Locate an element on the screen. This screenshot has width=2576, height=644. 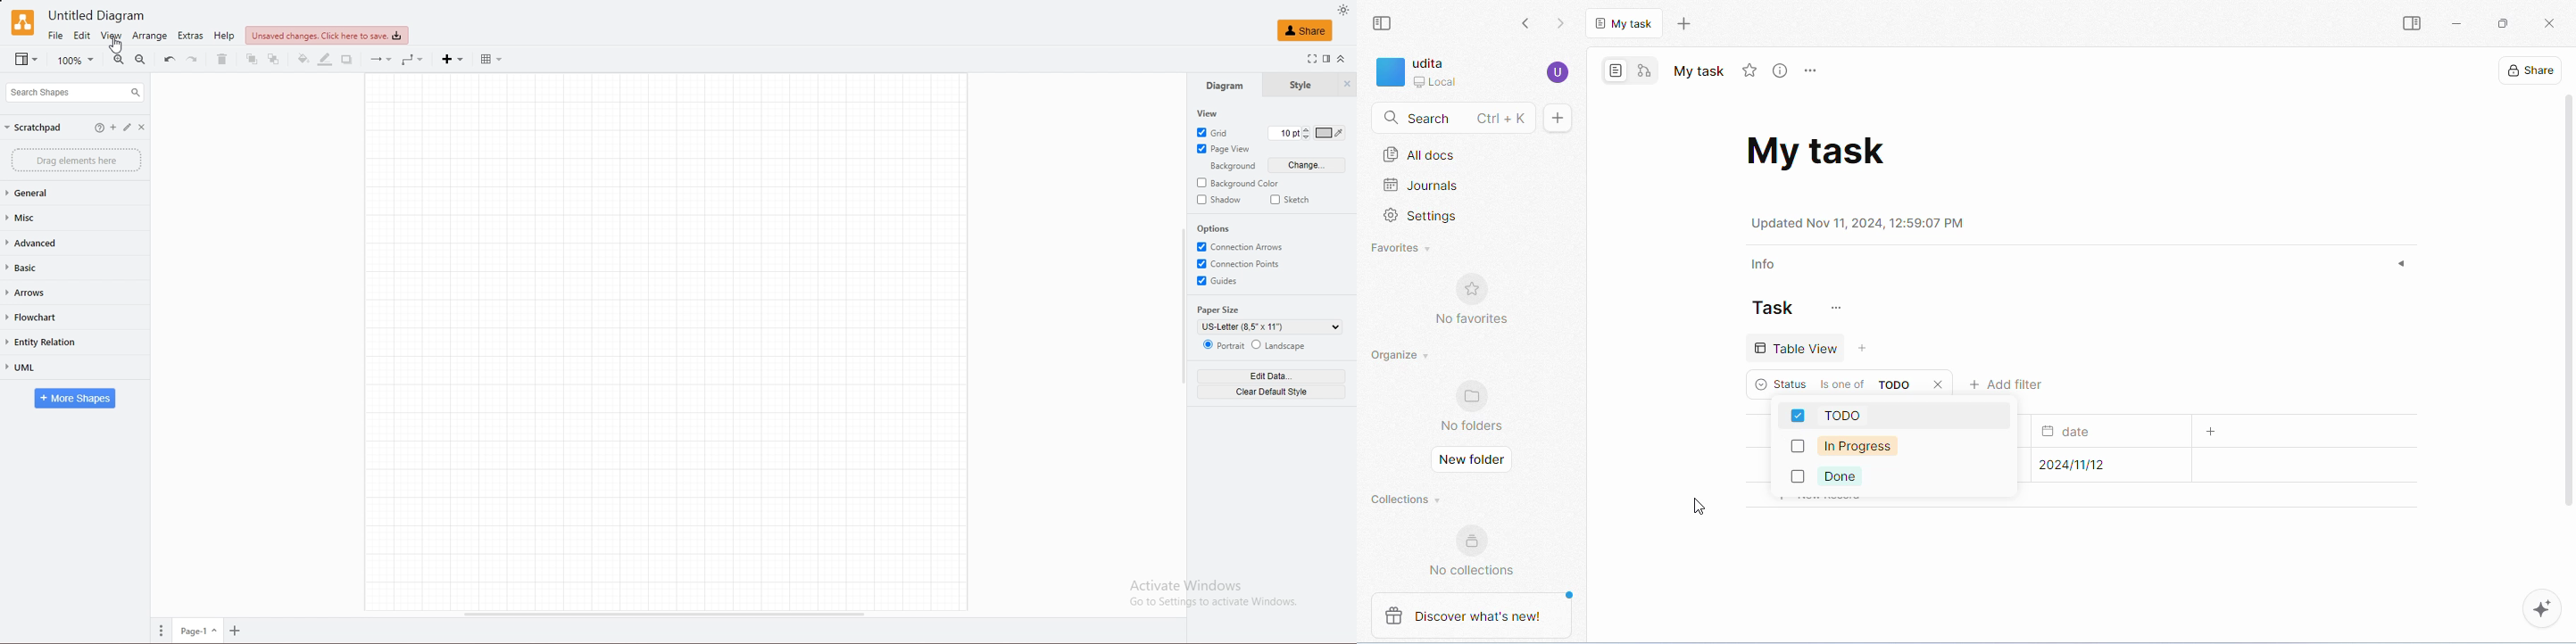
arrows is located at coordinates (45, 292).